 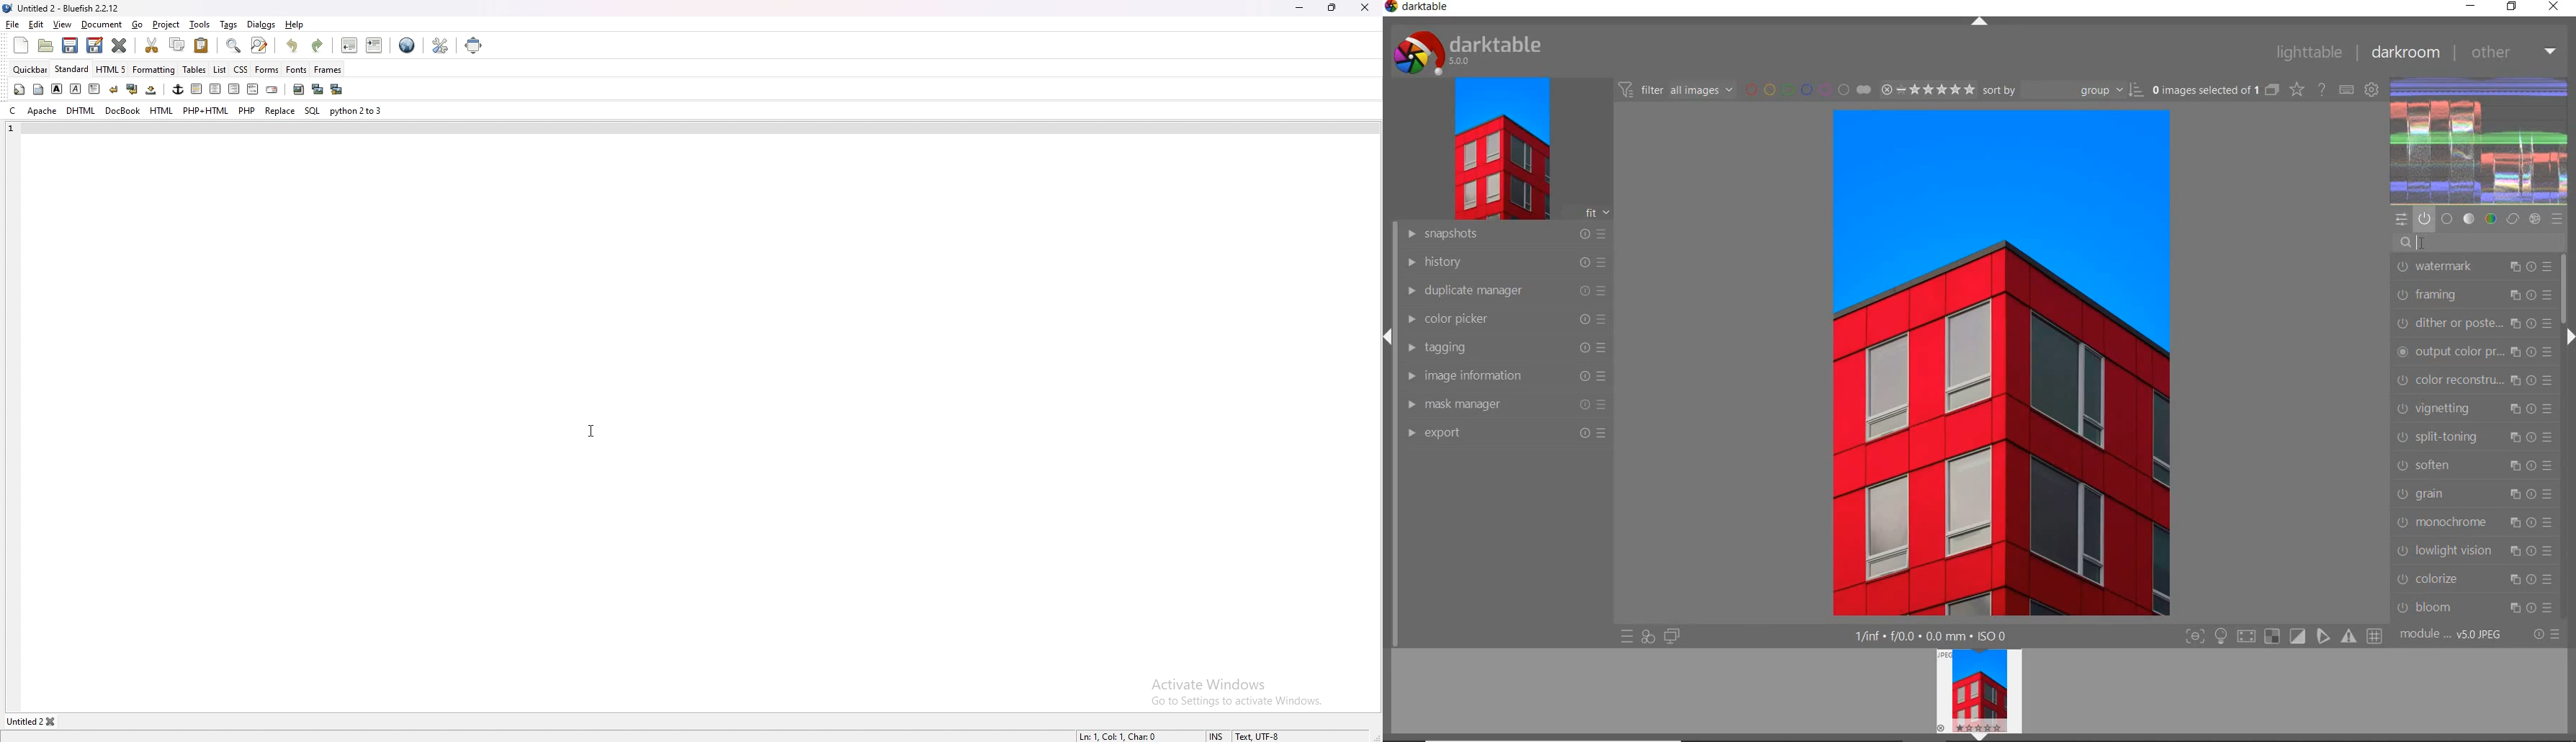 What do you see at coordinates (1932, 636) in the screenshot?
I see `display information` at bounding box center [1932, 636].